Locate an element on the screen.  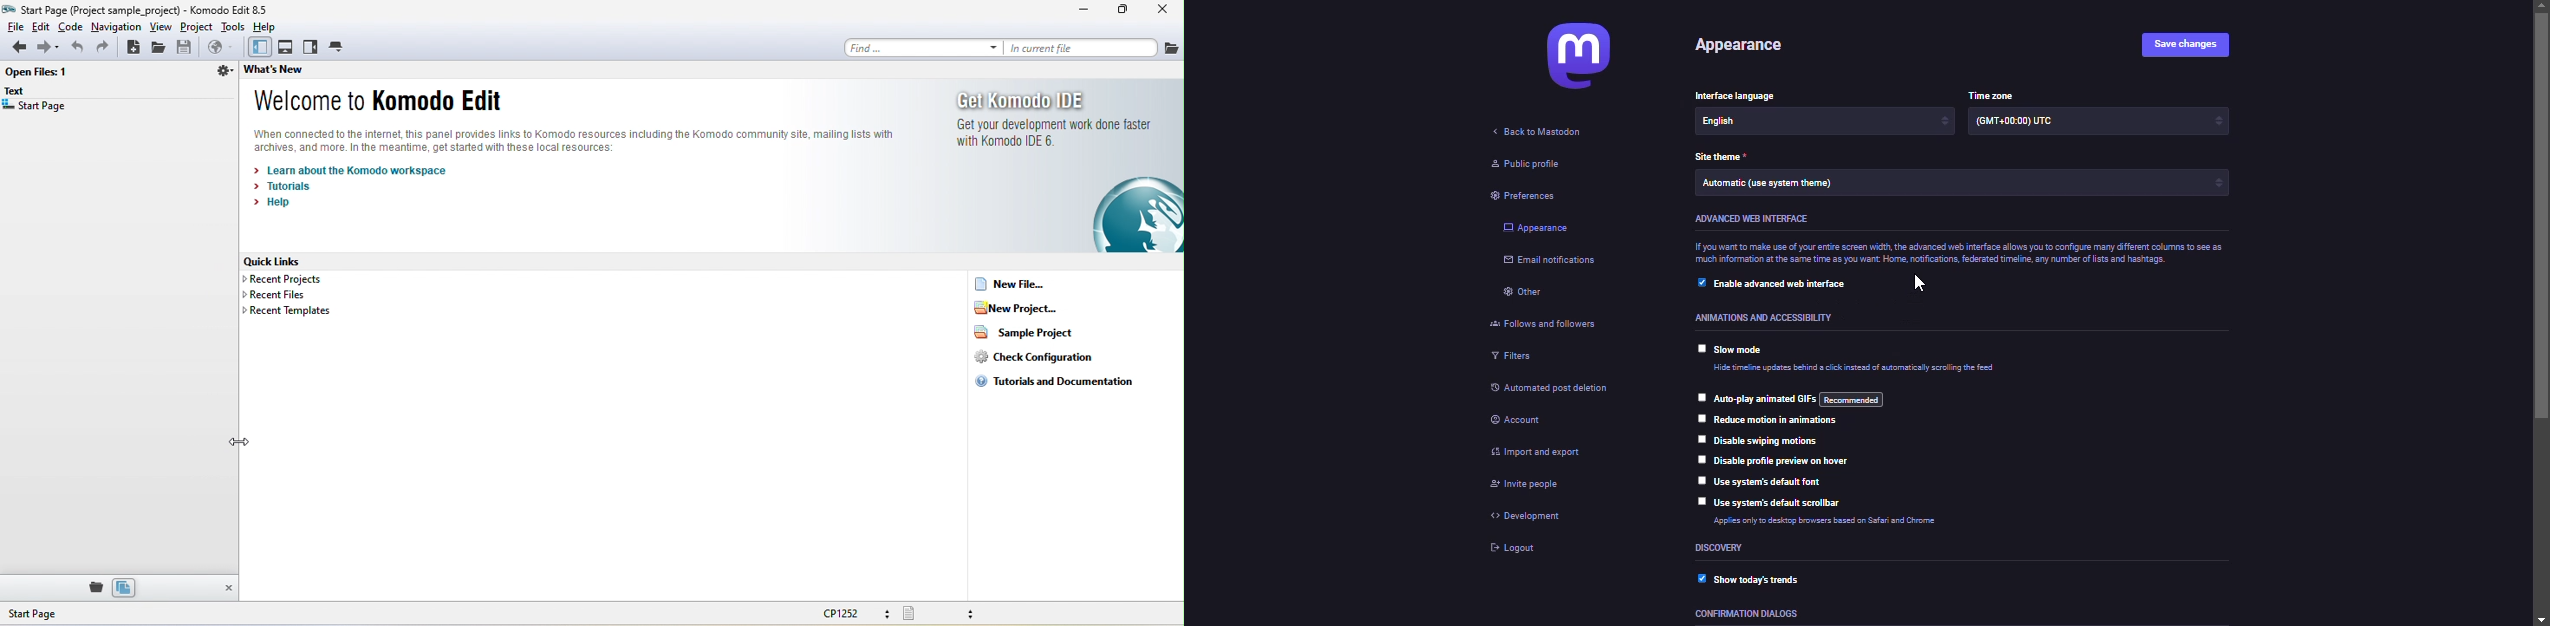
advanced web interface is located at coordinates (1752, 220).